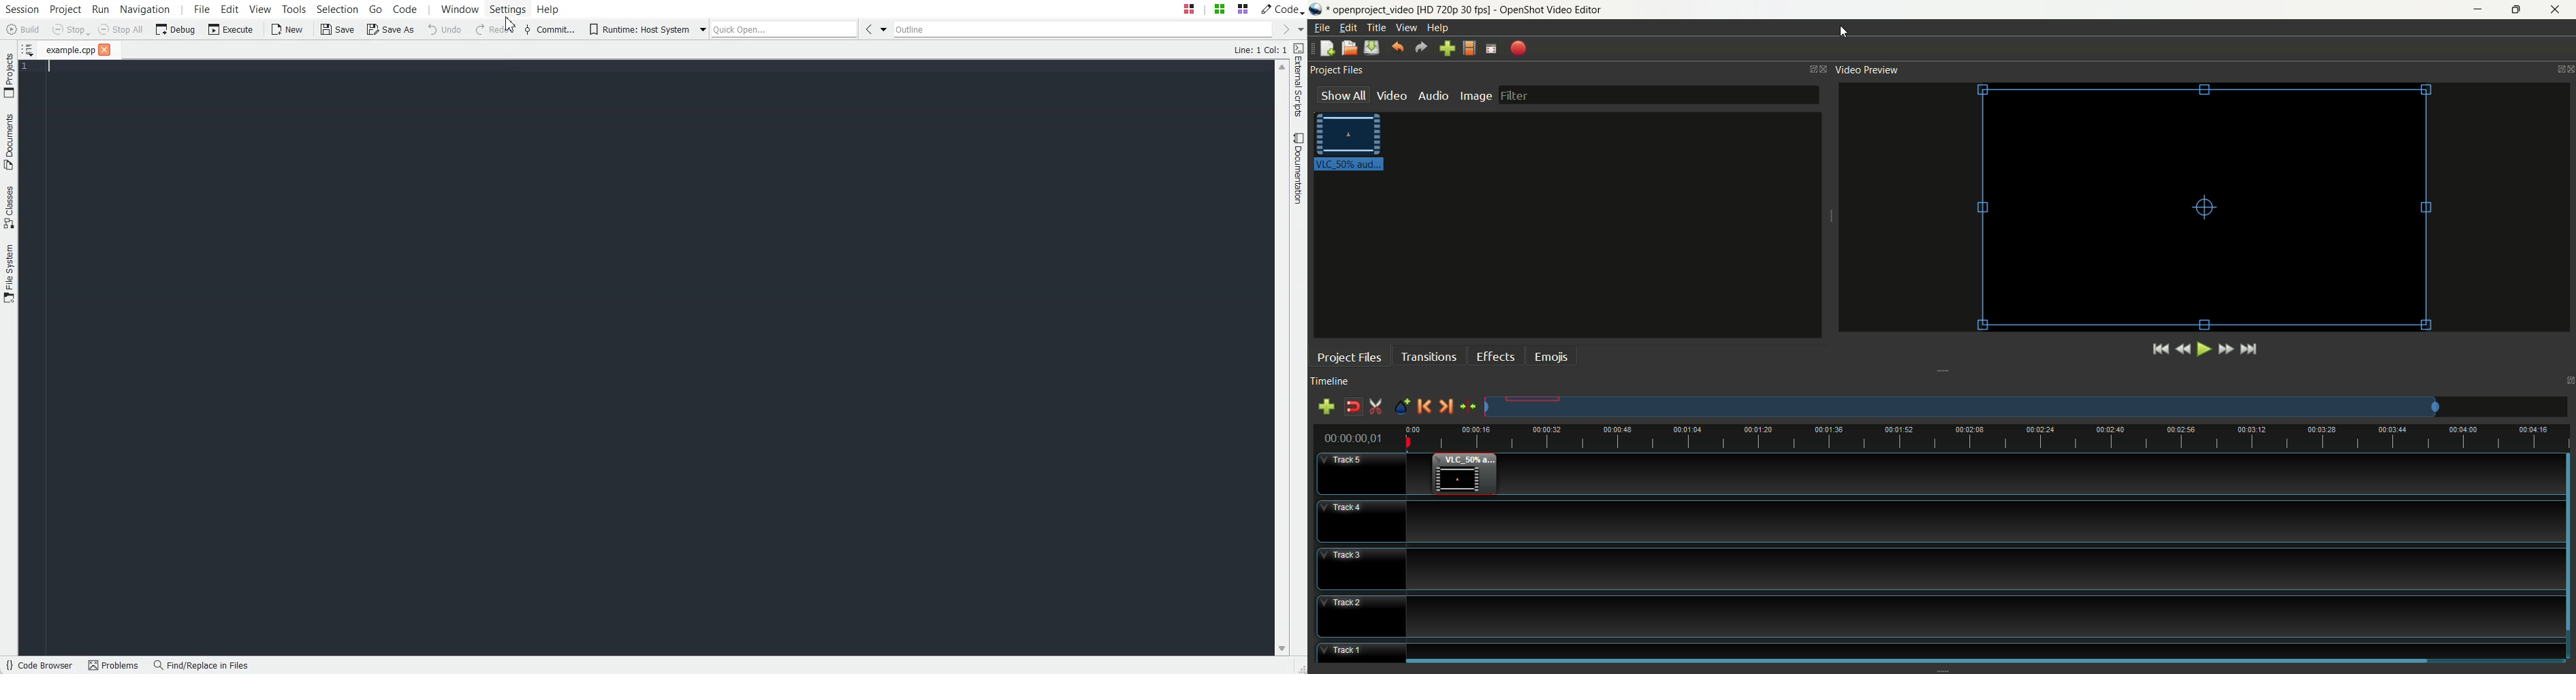  What do you see at coordinates (1436, 28) in the screenshot?
I see `help` at bounding box center [1436, 28].